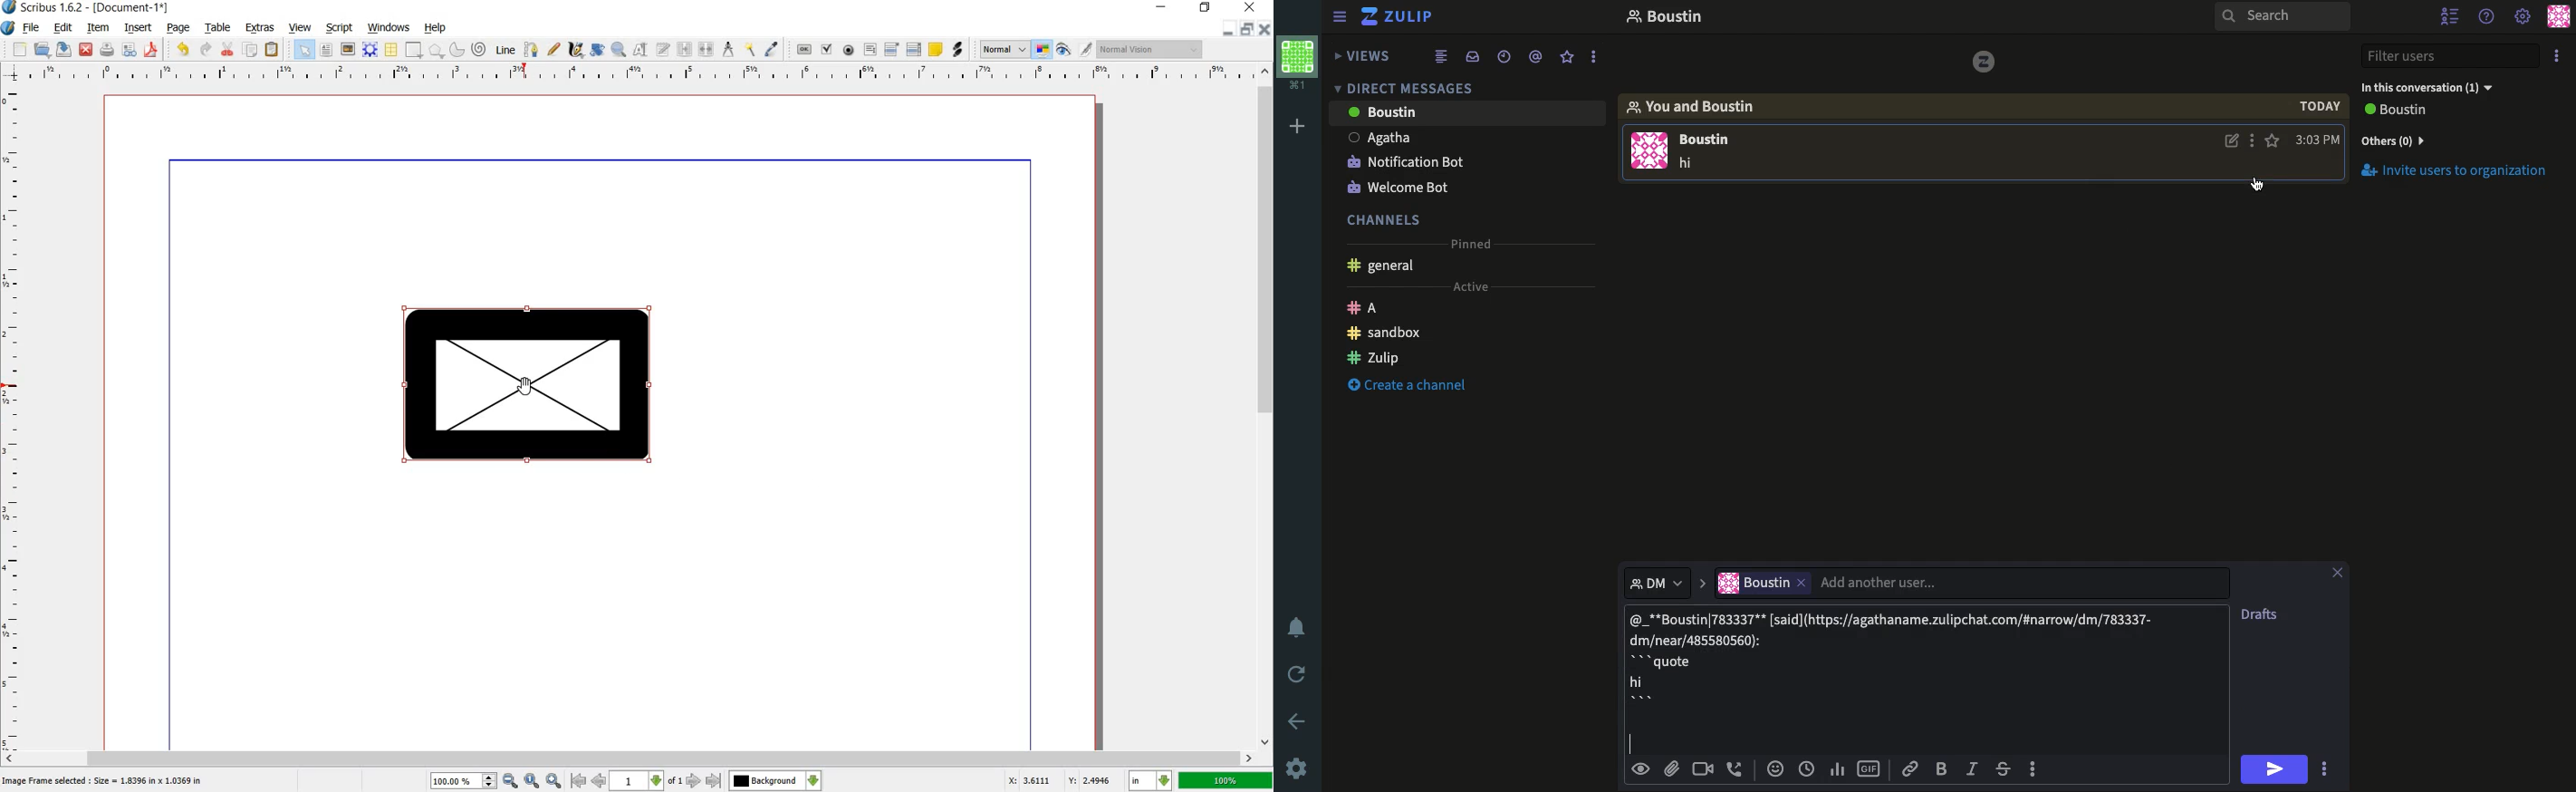  What do you see at coordinates (527, 381) in the screenshot?
I see `FRAME and shape` at bounding box center [527, 381].